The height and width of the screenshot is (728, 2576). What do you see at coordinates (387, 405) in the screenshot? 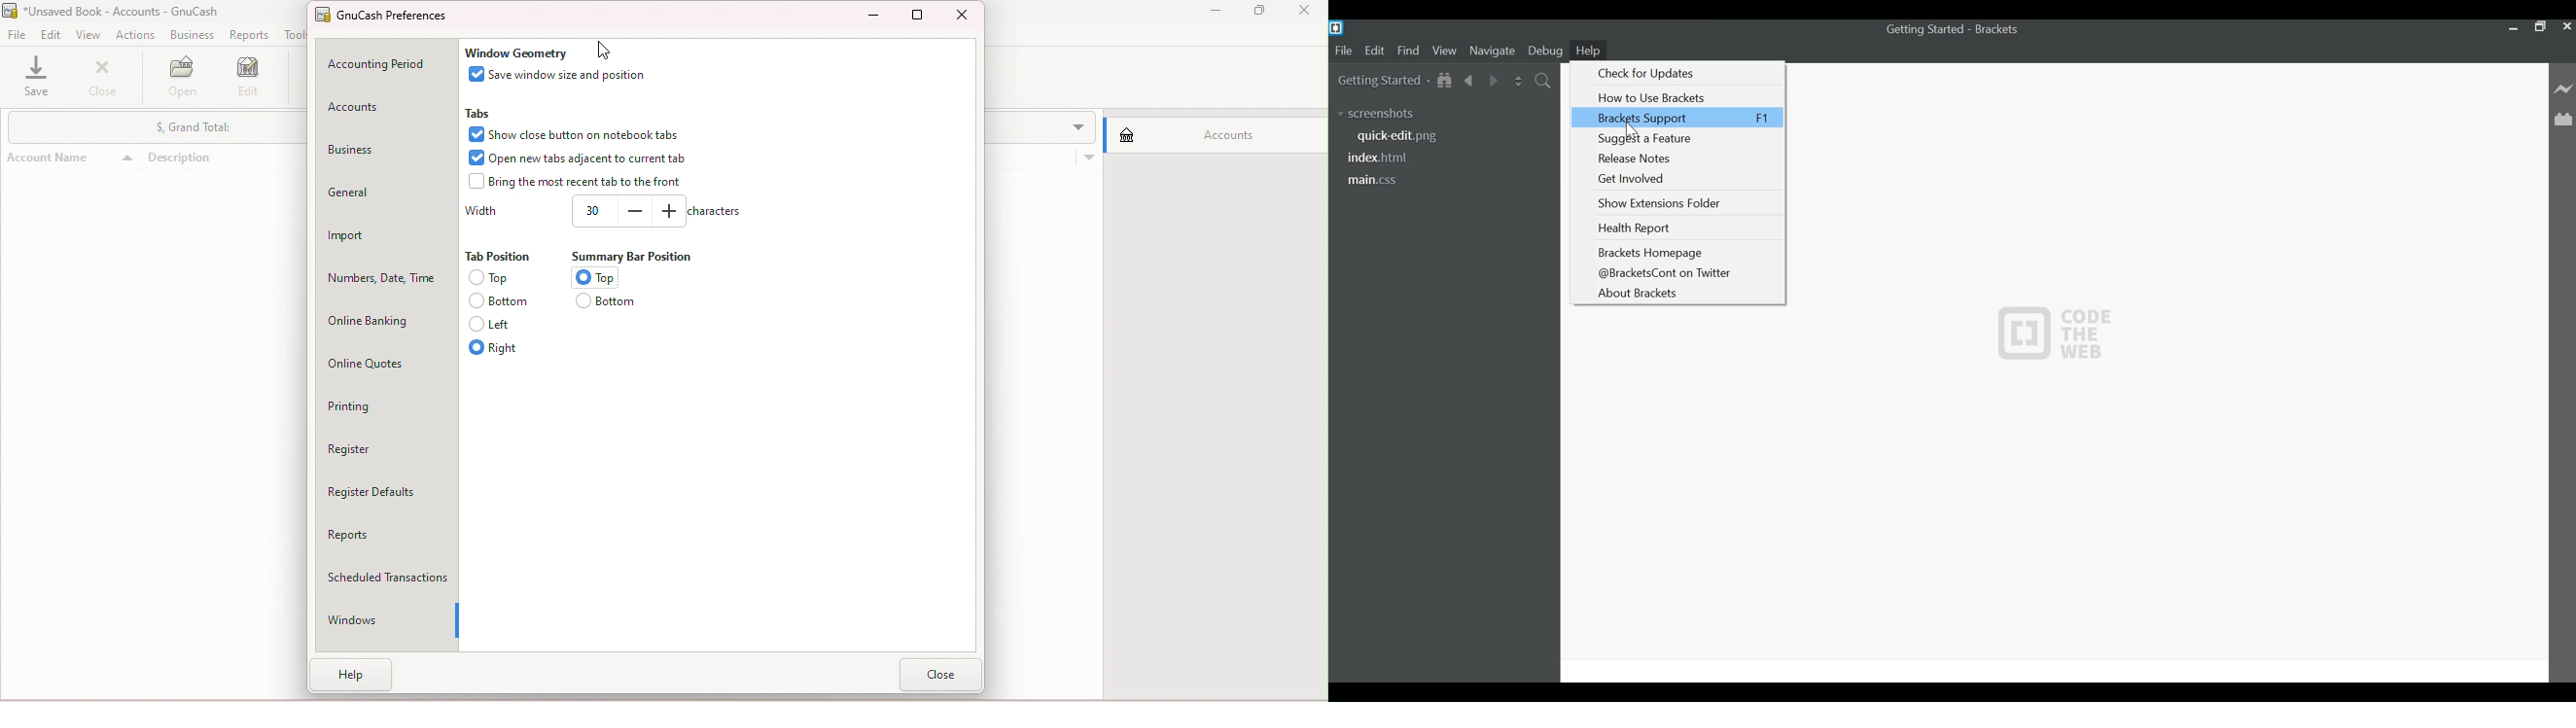
I see `Printing` at bounding box center [387, 405].